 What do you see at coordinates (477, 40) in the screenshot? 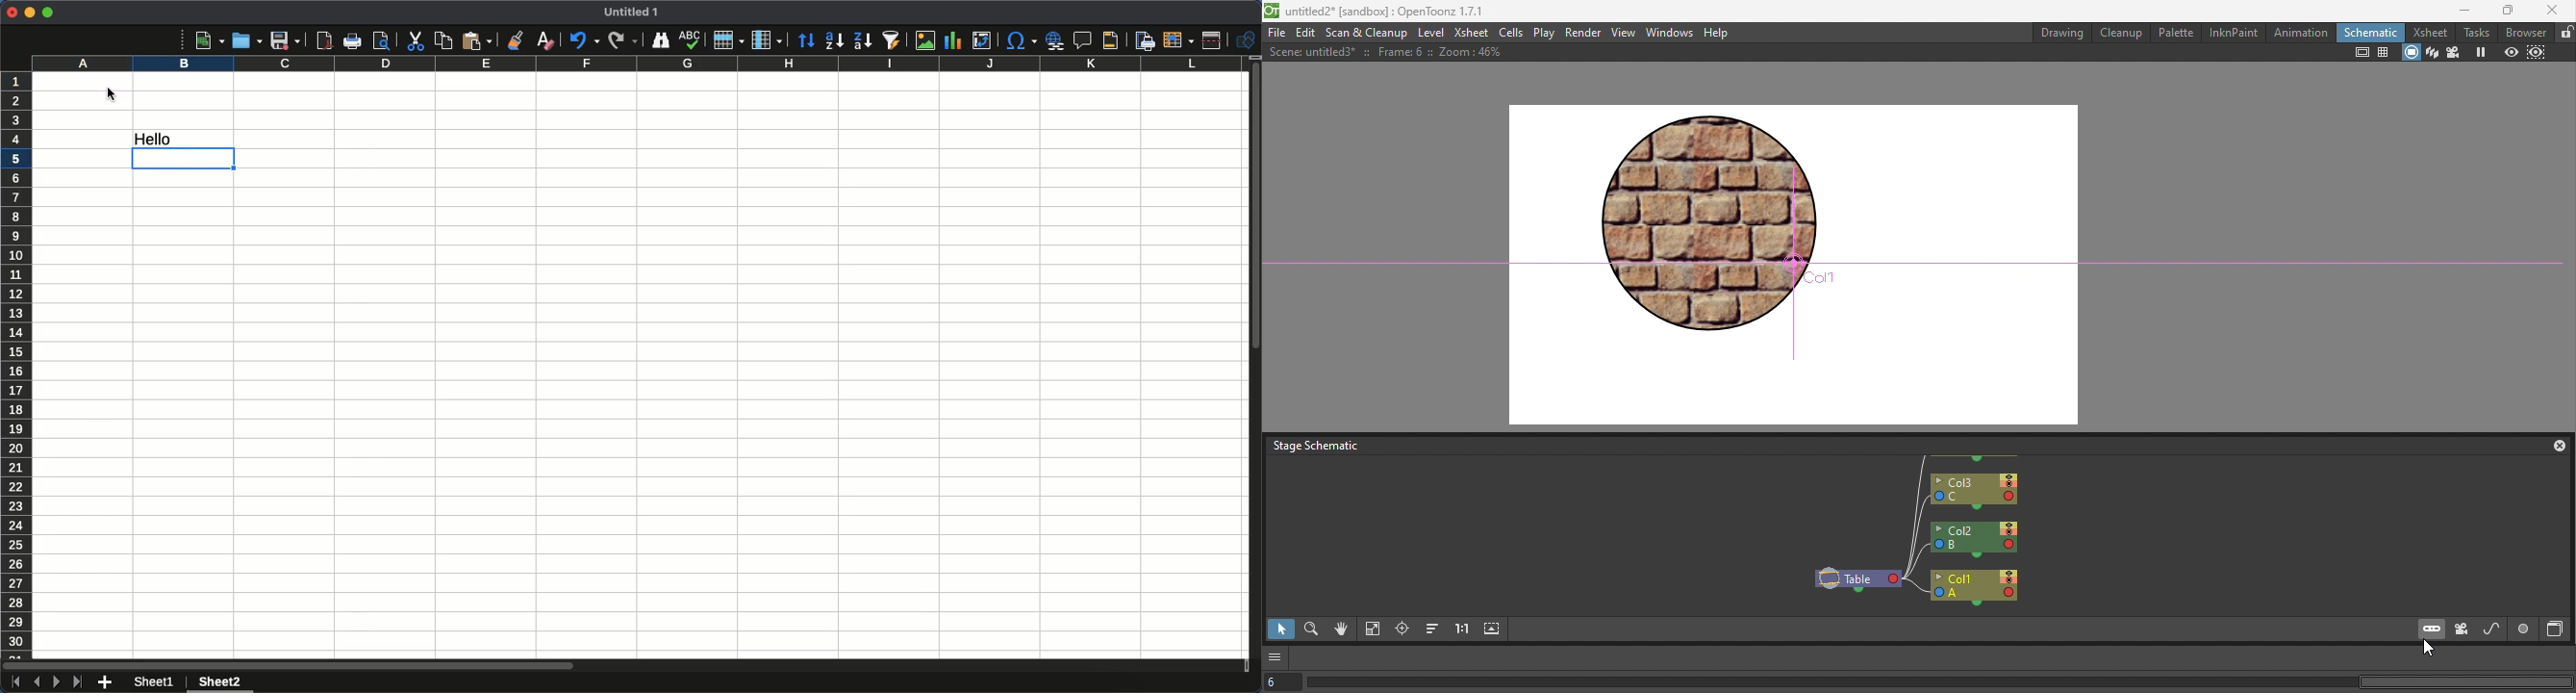
I see `Paste` at bounding box center [477, 40].